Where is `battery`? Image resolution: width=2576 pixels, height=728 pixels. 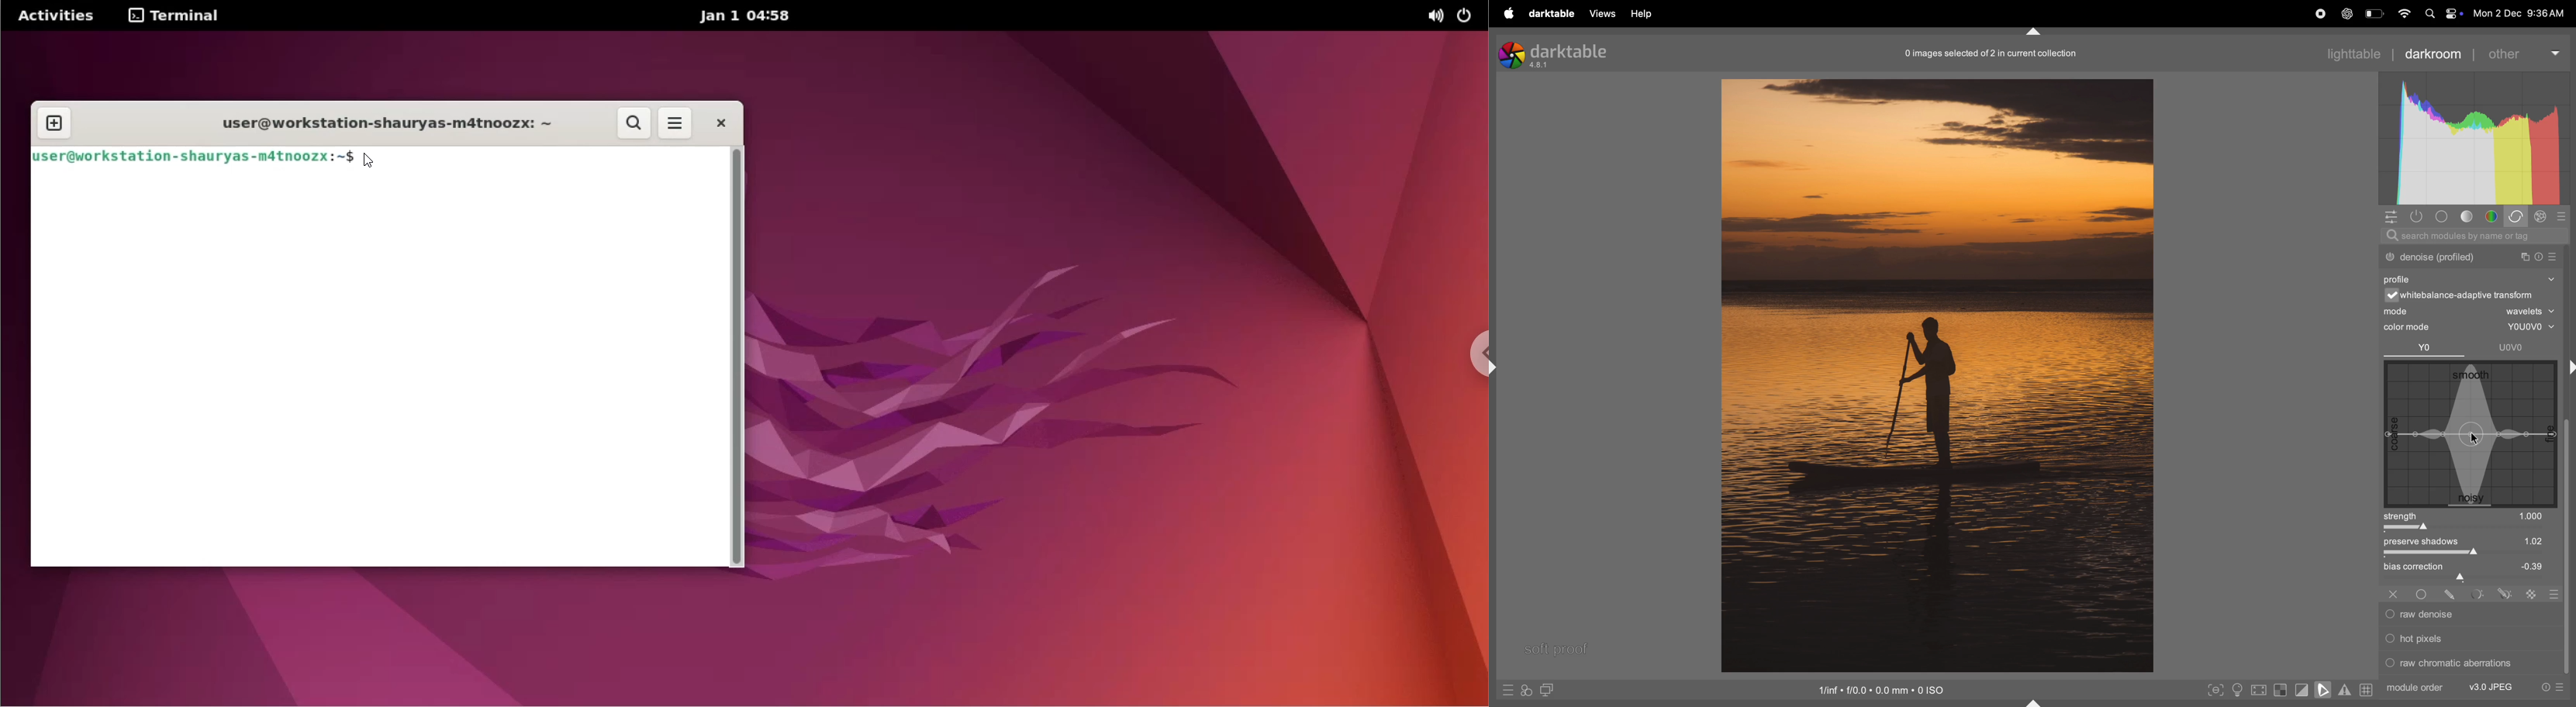 battery is located at coordinates (2374, 15).